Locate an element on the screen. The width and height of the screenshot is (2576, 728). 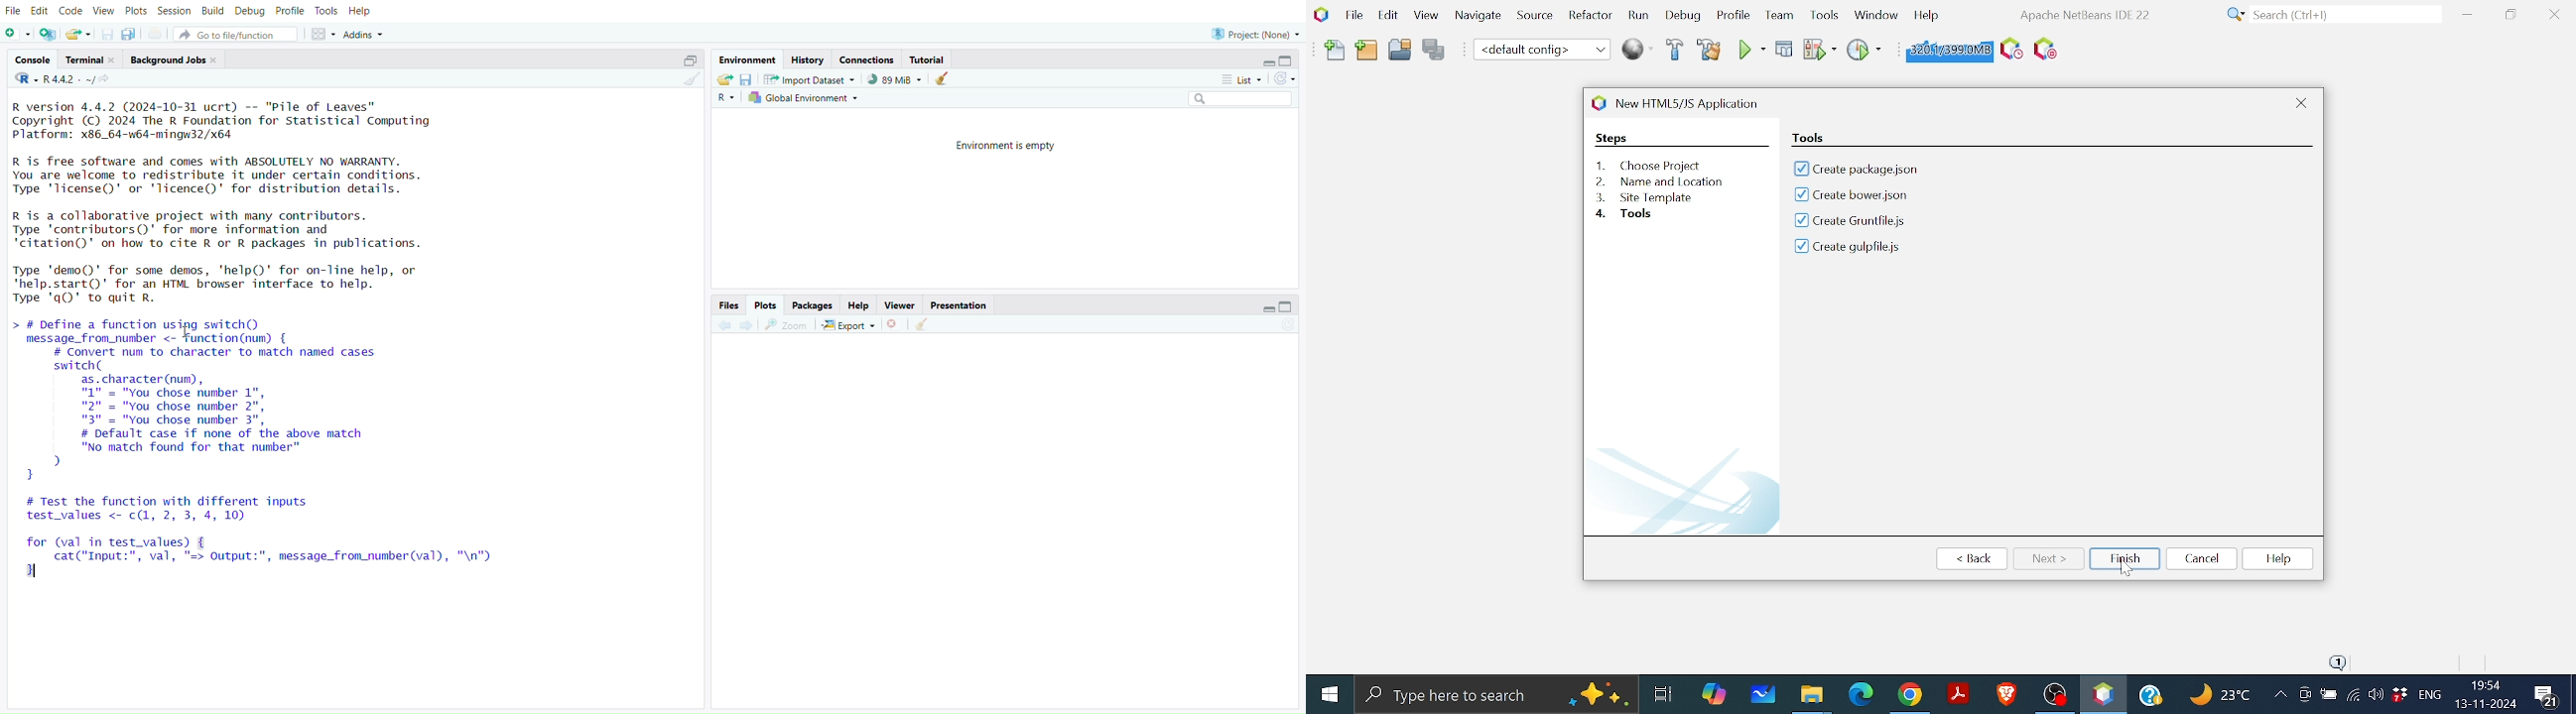
Workspace panes is located at coordinates (322, 35).